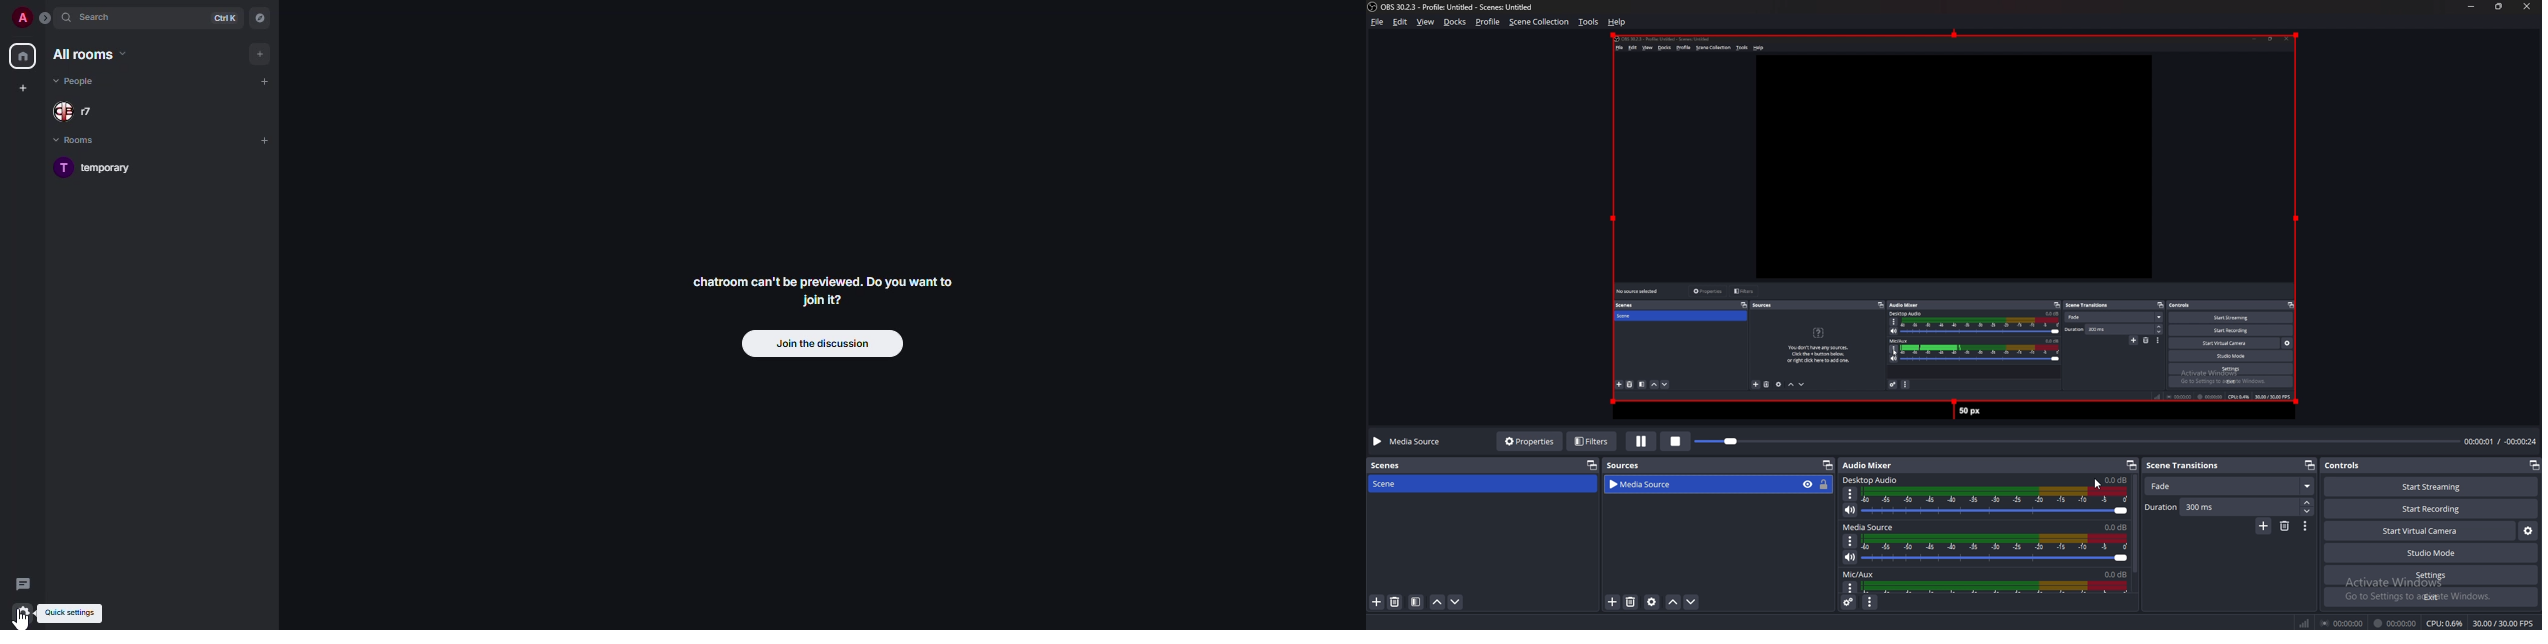  I want to click on cursor, so click(25, 619).